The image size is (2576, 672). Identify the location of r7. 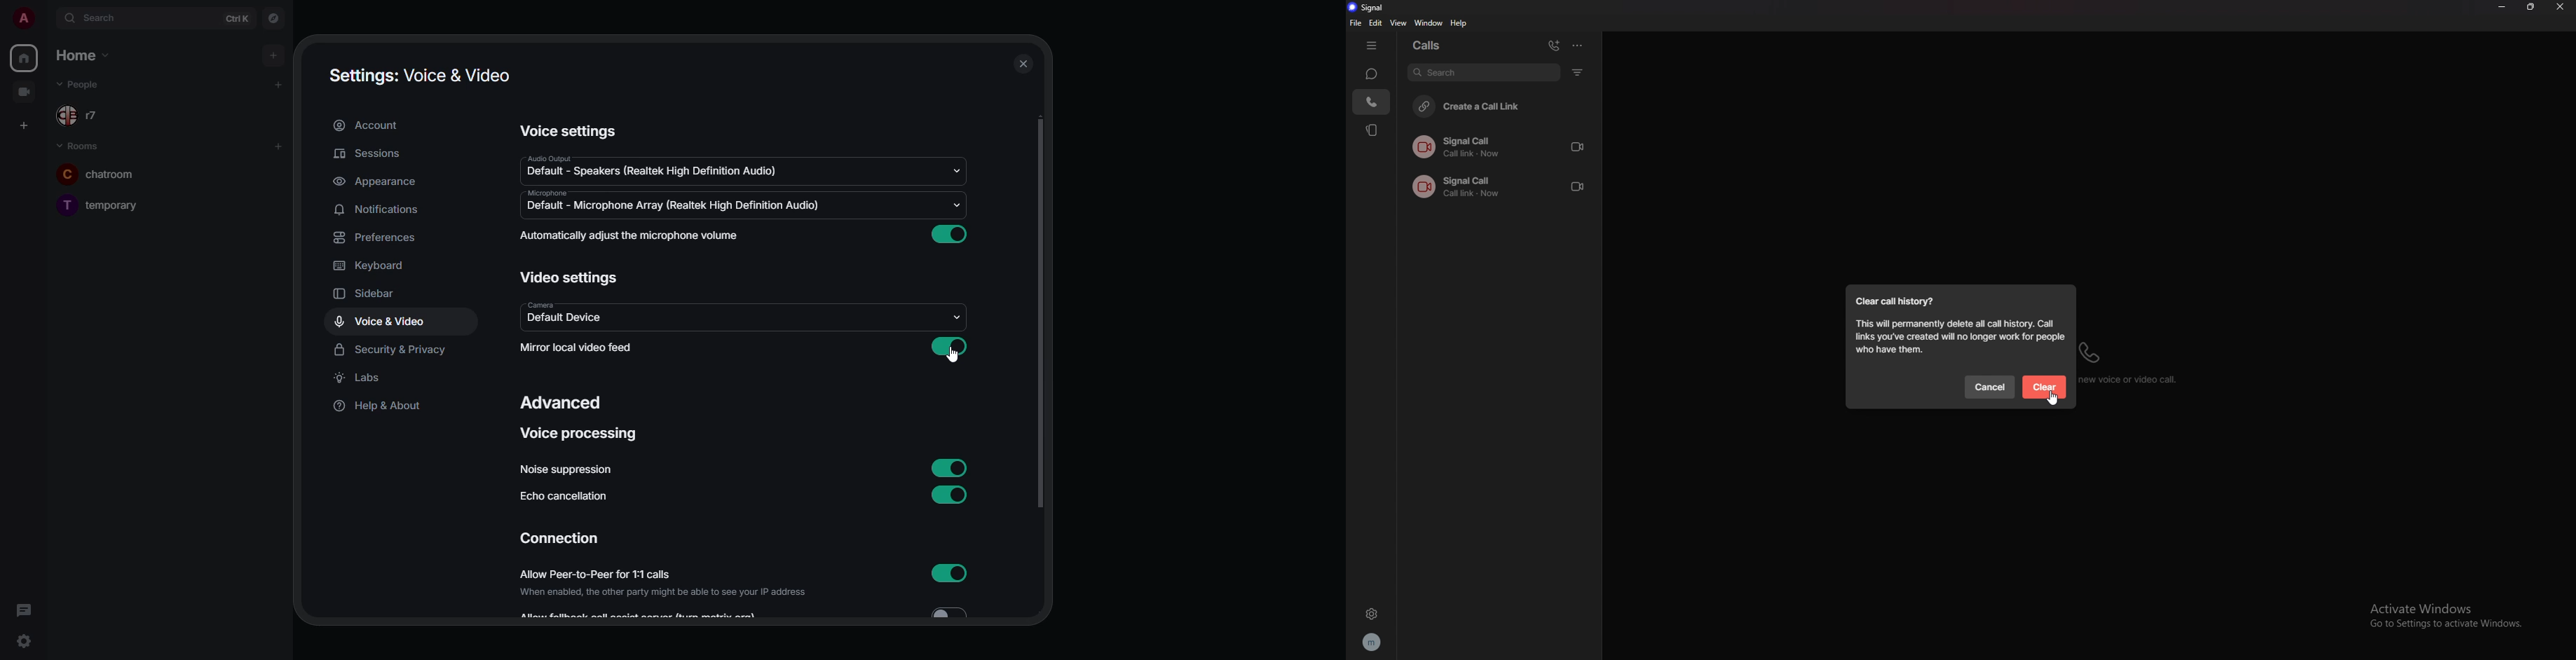
(86, 116).